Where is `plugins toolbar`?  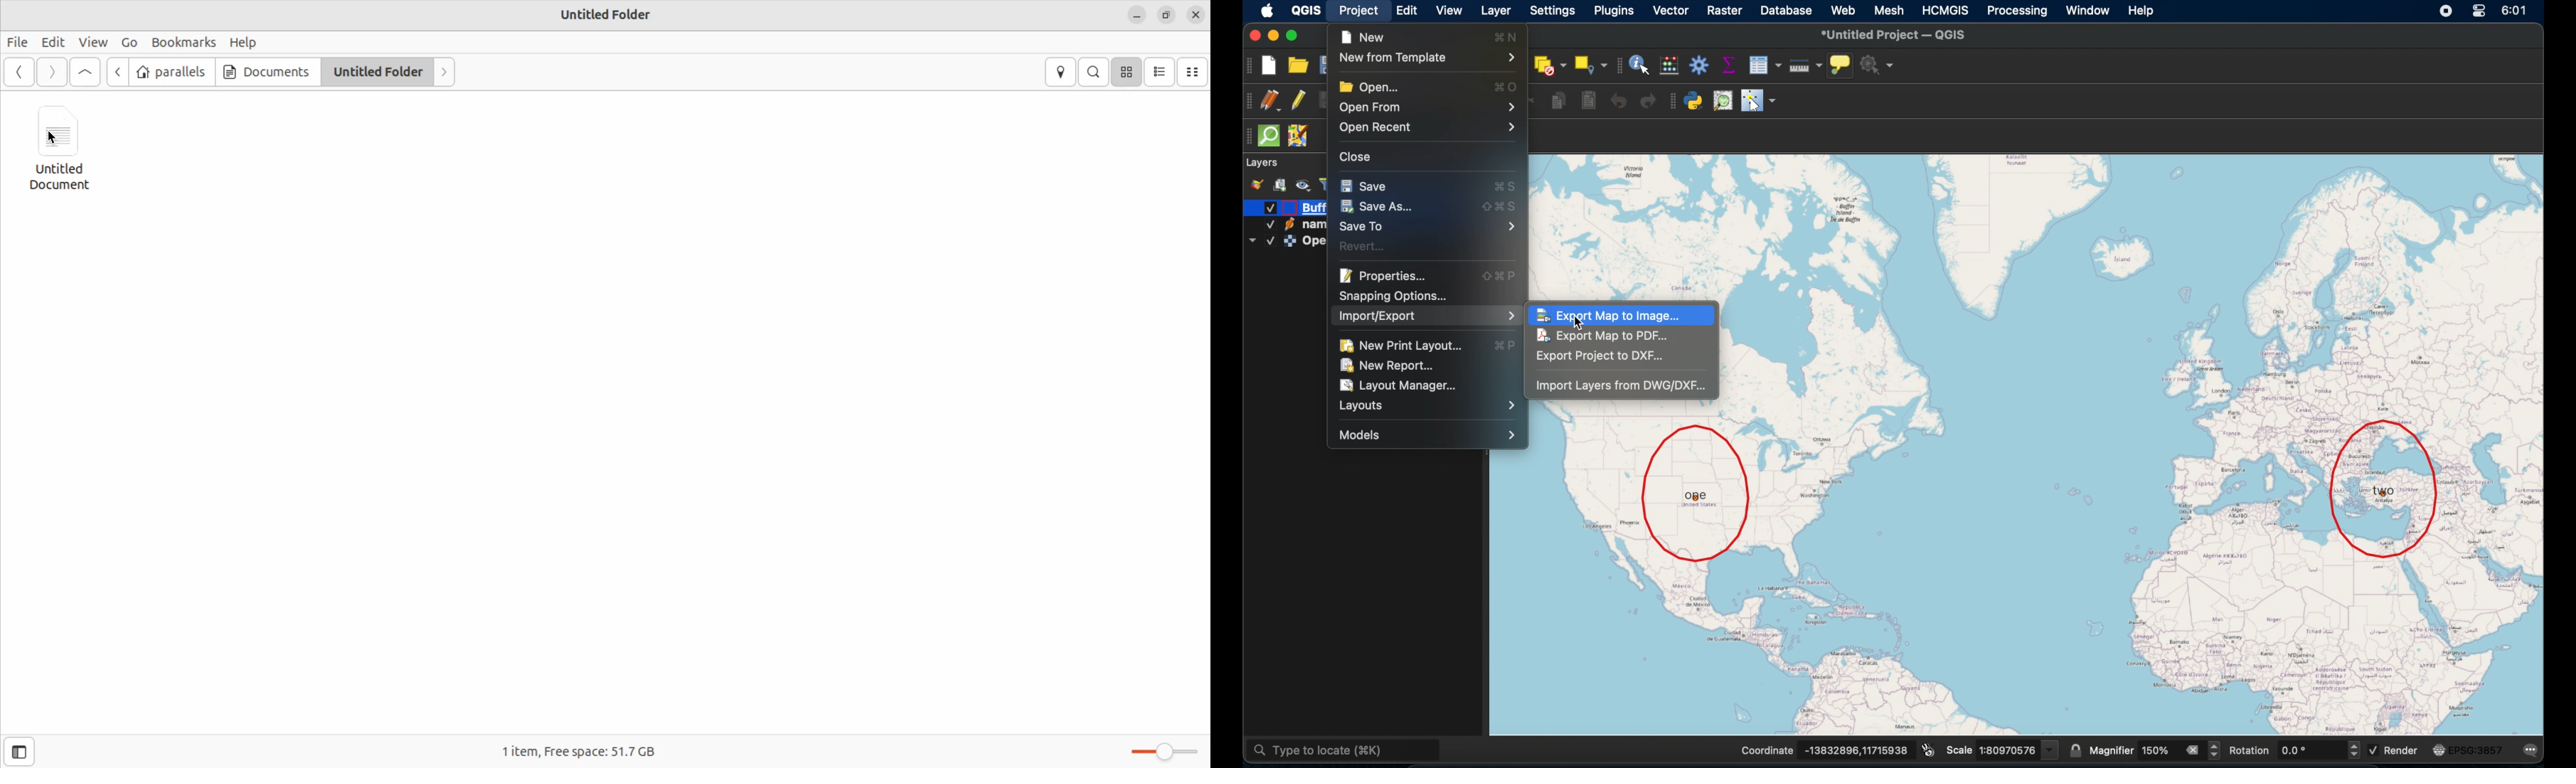
plugins toolbar is located at coordinates (1671, 102).